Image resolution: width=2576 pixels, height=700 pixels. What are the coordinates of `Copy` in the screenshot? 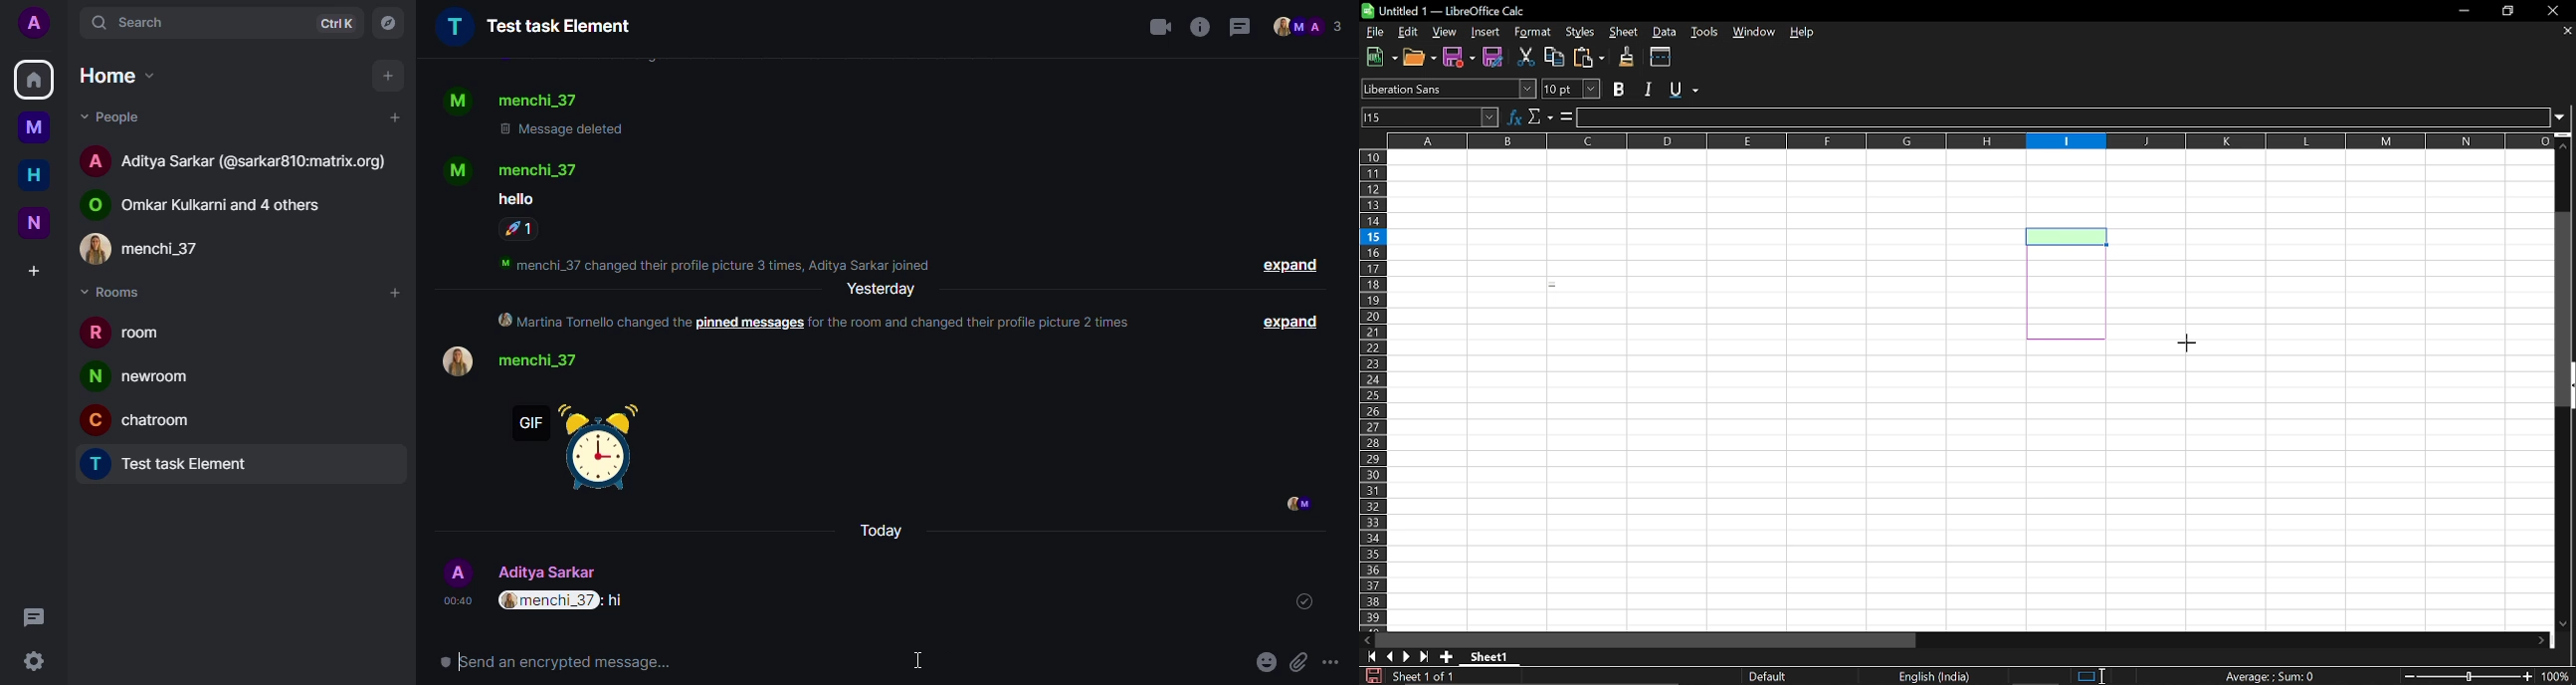 It's located at (1555, 58).